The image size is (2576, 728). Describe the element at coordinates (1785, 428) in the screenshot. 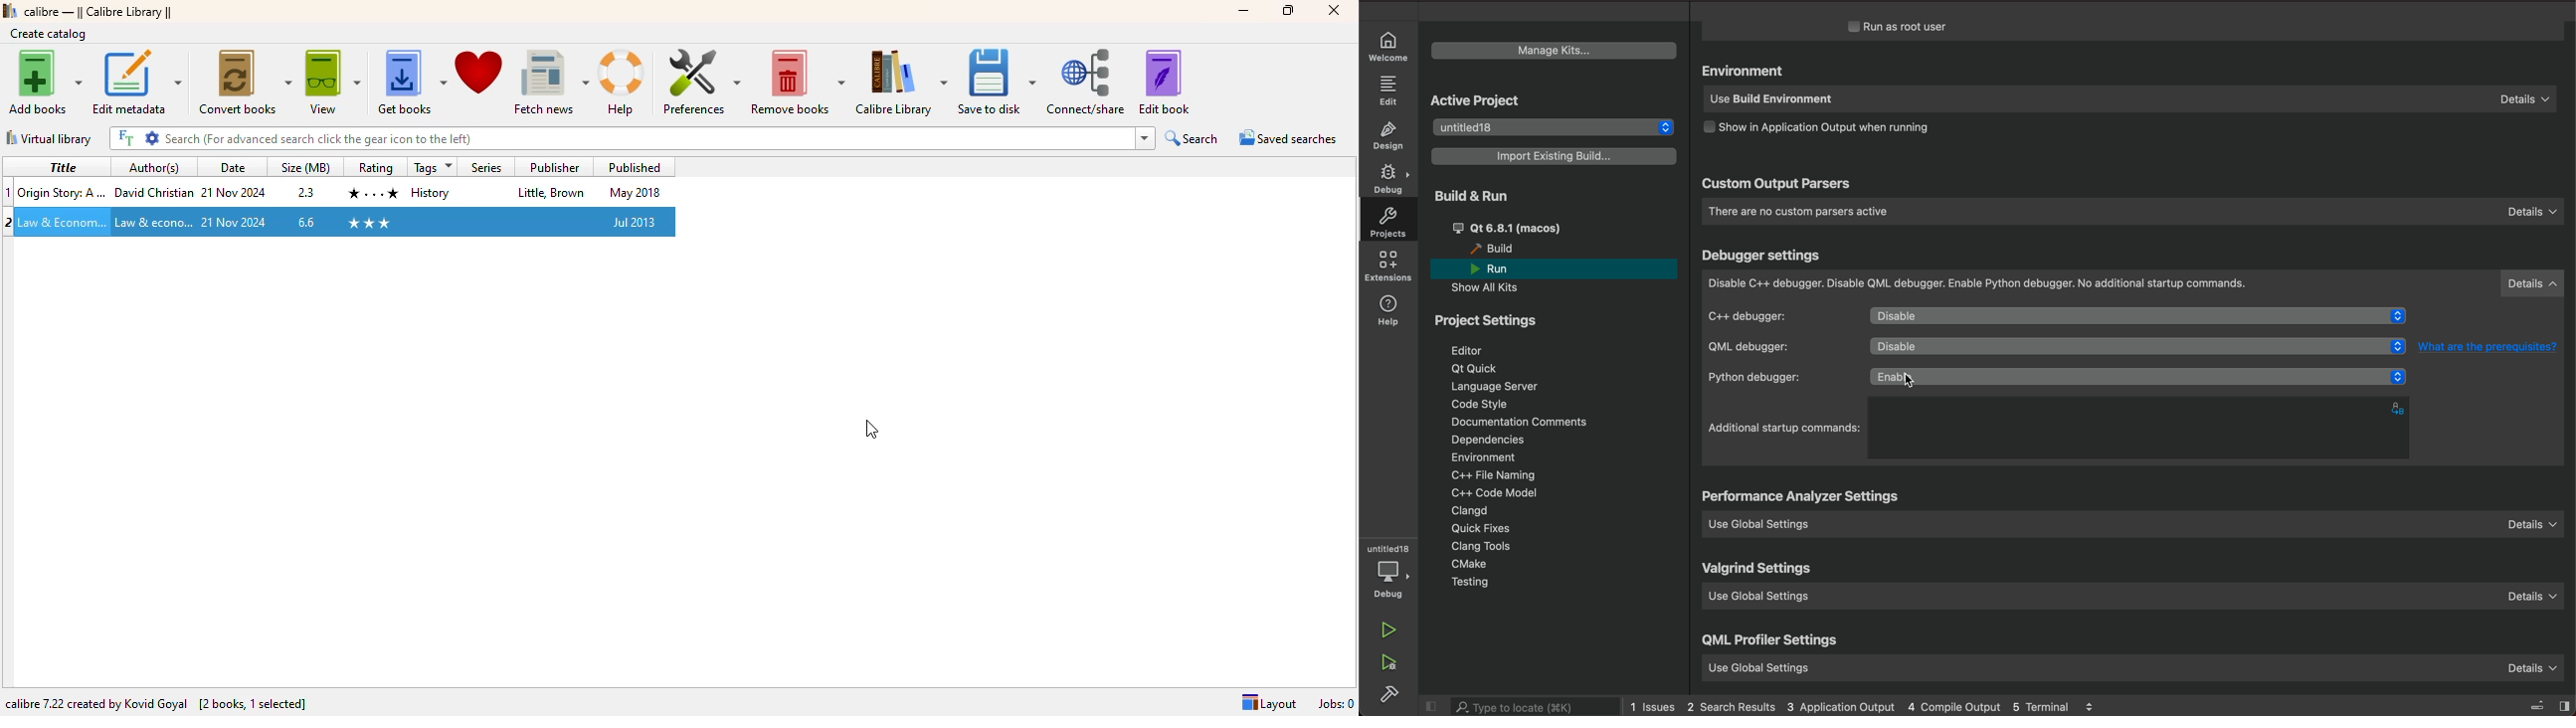

I see `startup ` at that location.